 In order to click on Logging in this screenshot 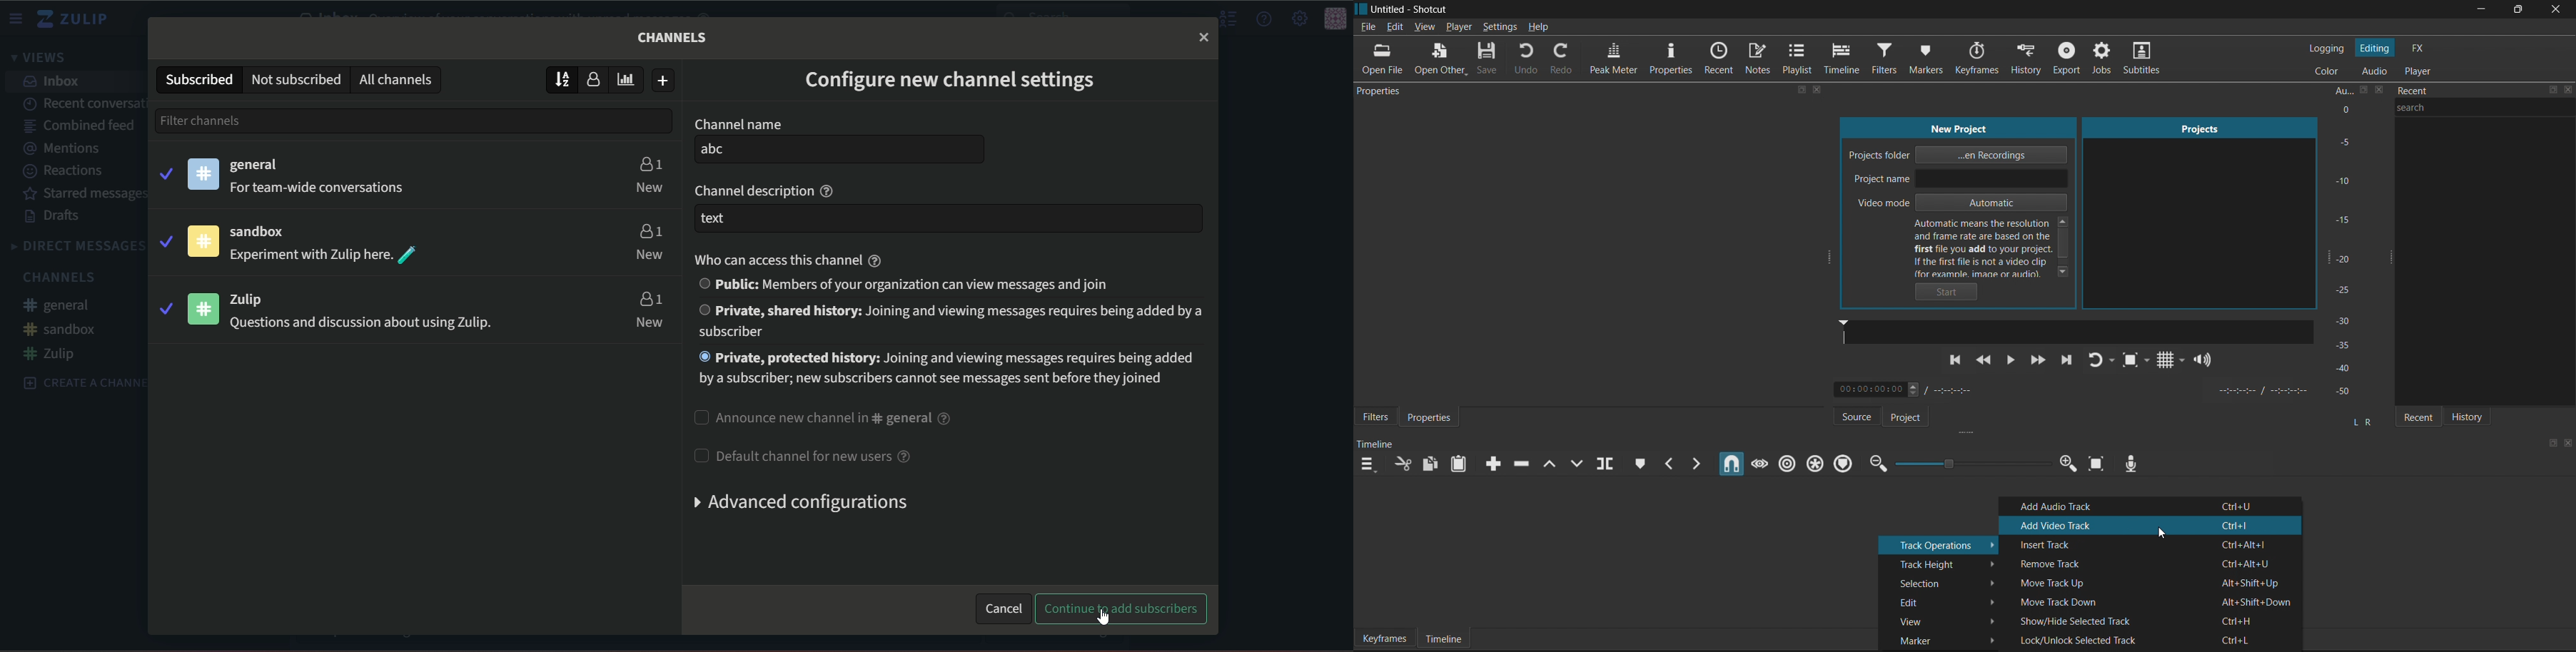, I will do `click(2329, 50)`.